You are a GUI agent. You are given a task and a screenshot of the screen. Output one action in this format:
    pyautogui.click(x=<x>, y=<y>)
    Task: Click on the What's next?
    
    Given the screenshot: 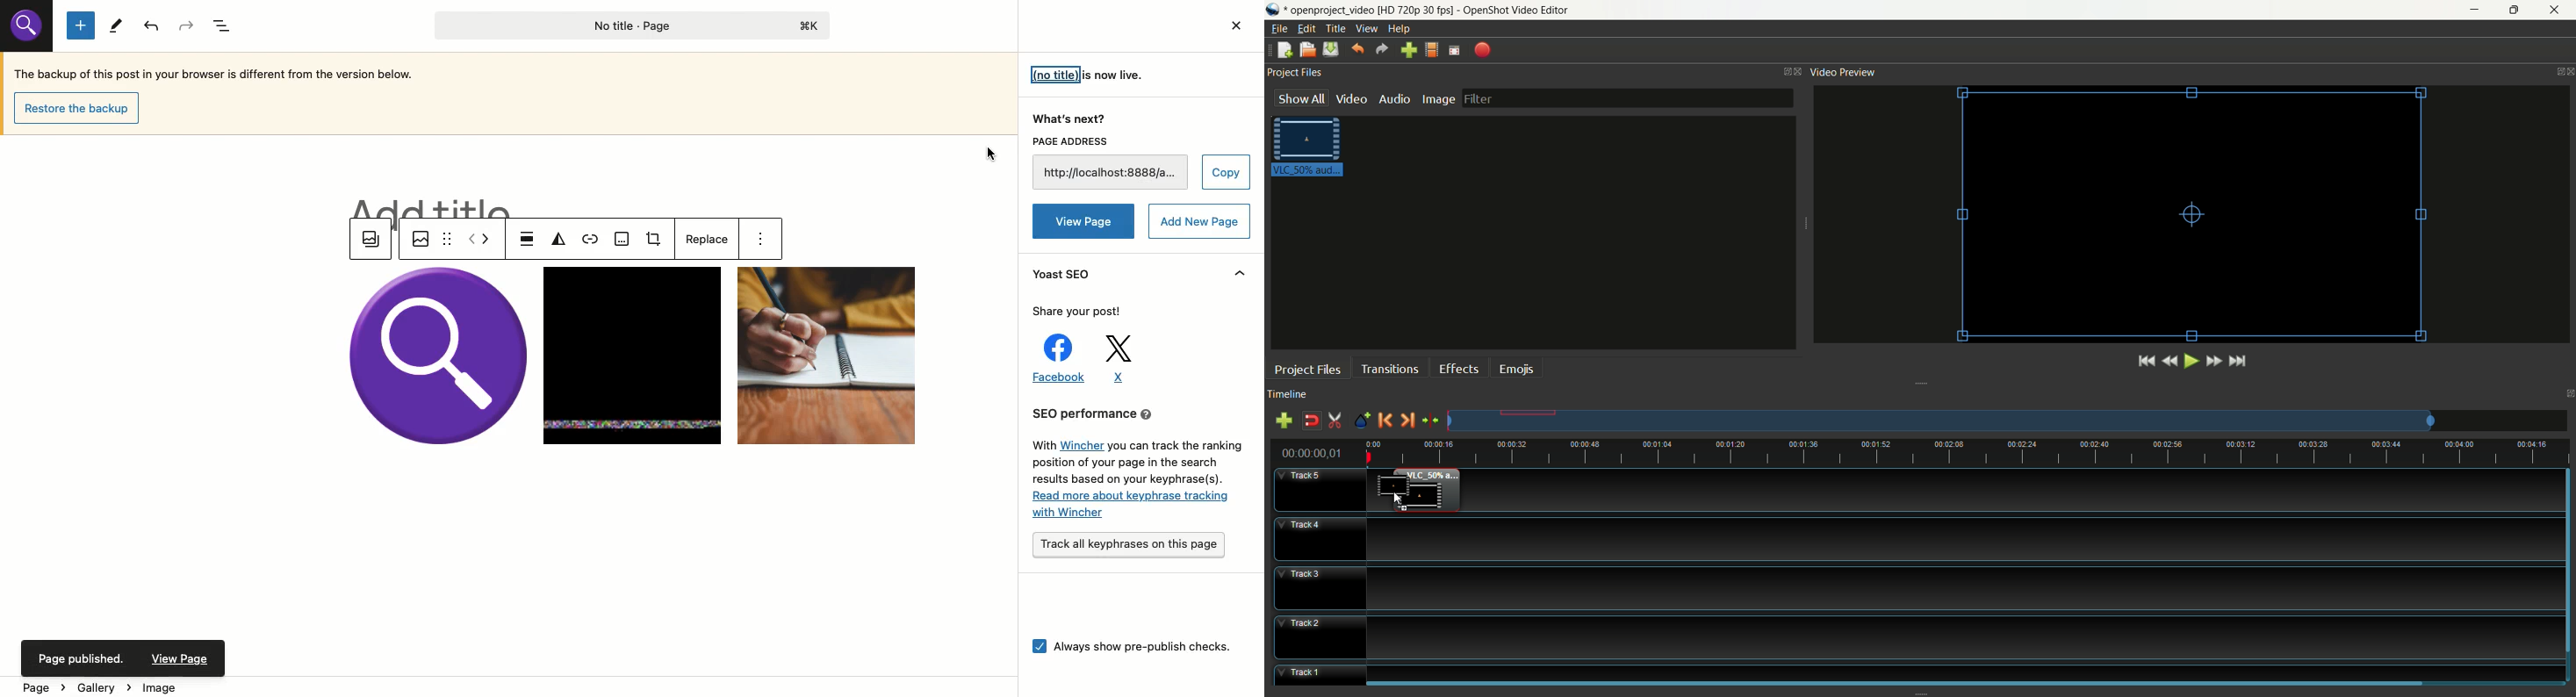 What is the action you would take?
    pyautogui.click(x=1069, y=120)
    